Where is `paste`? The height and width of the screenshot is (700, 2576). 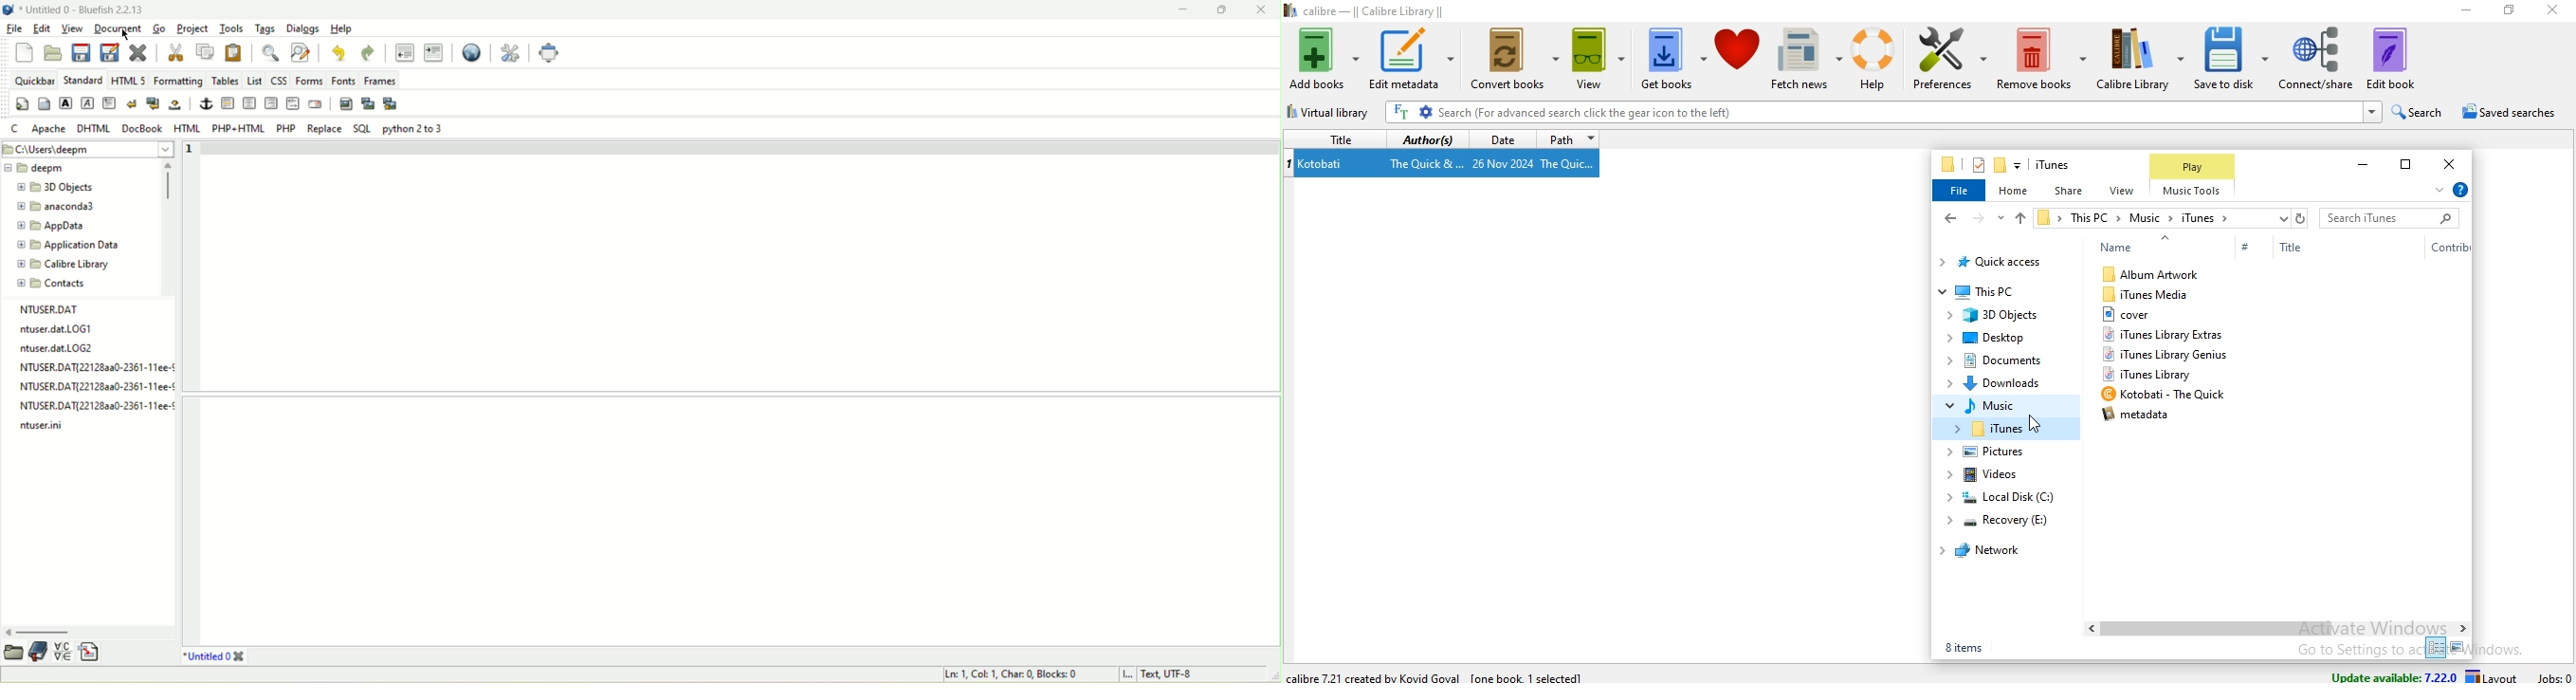 paste is located at coordinates (235, 53).